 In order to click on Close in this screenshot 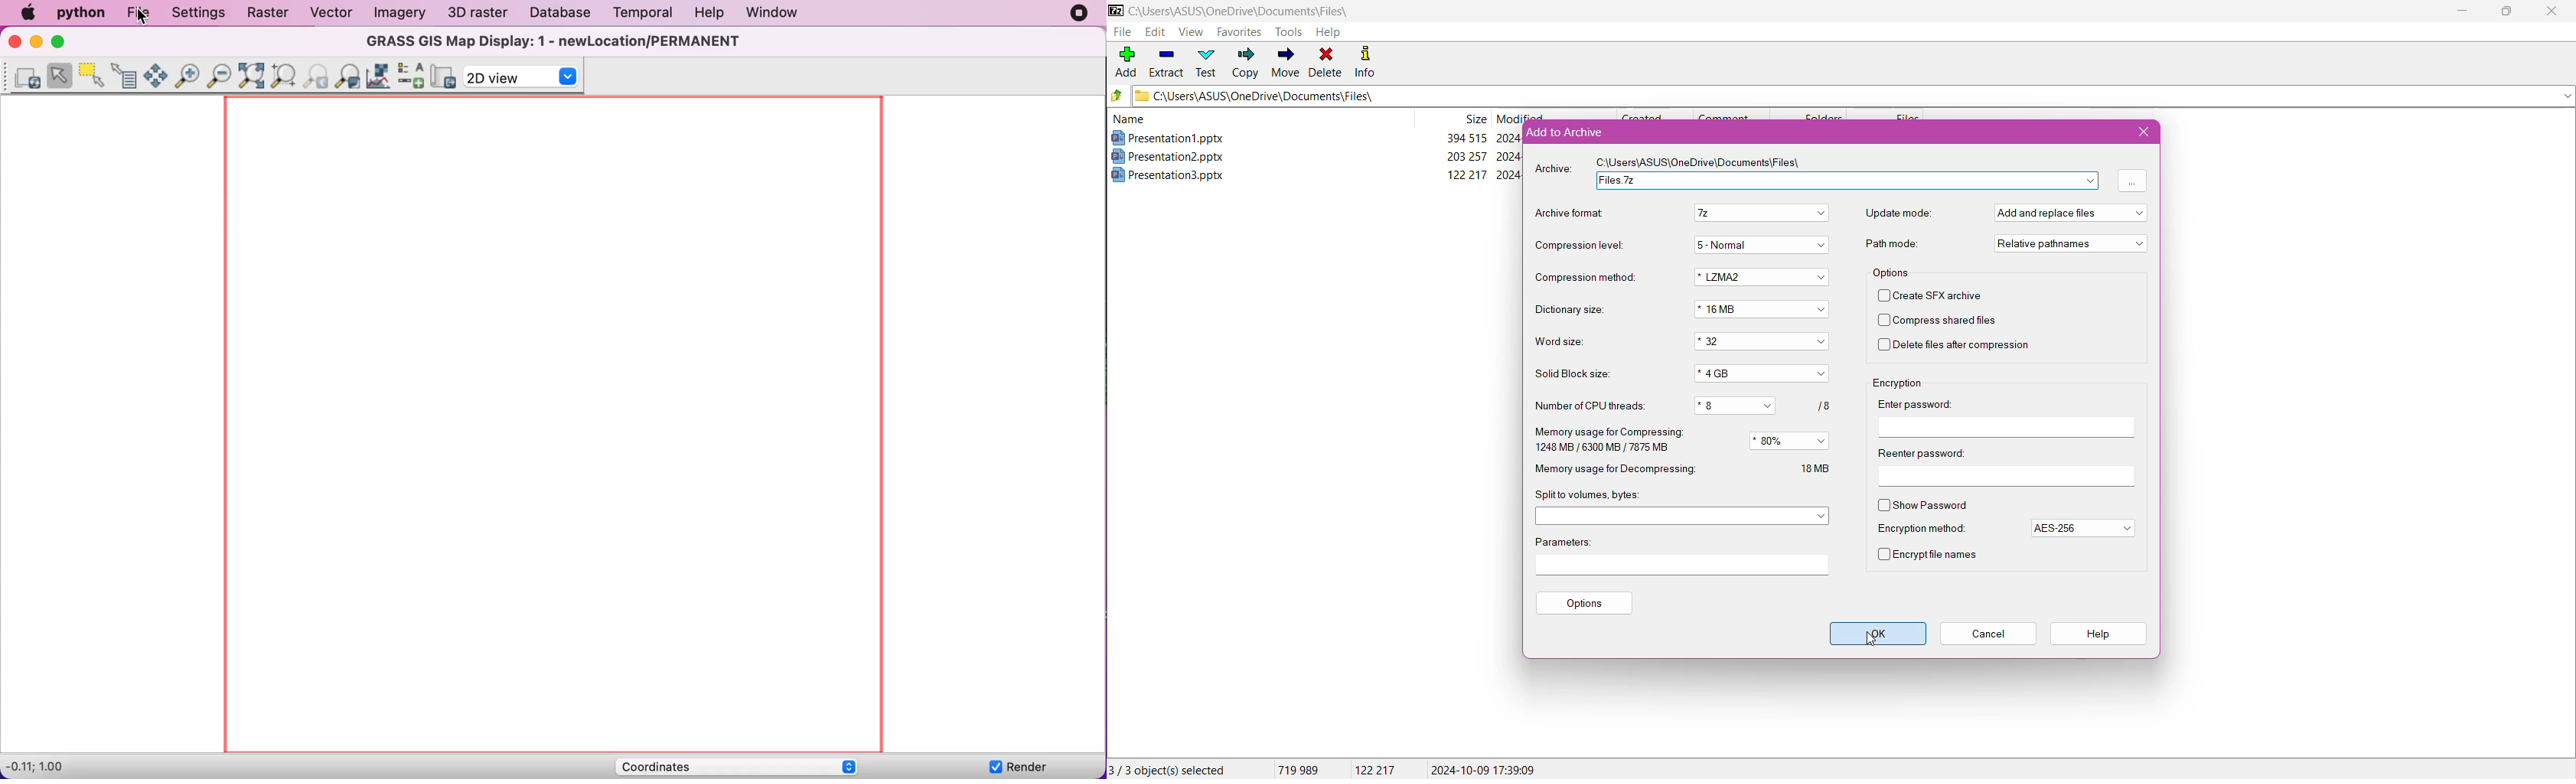, I will do `click(2139, 132)`.